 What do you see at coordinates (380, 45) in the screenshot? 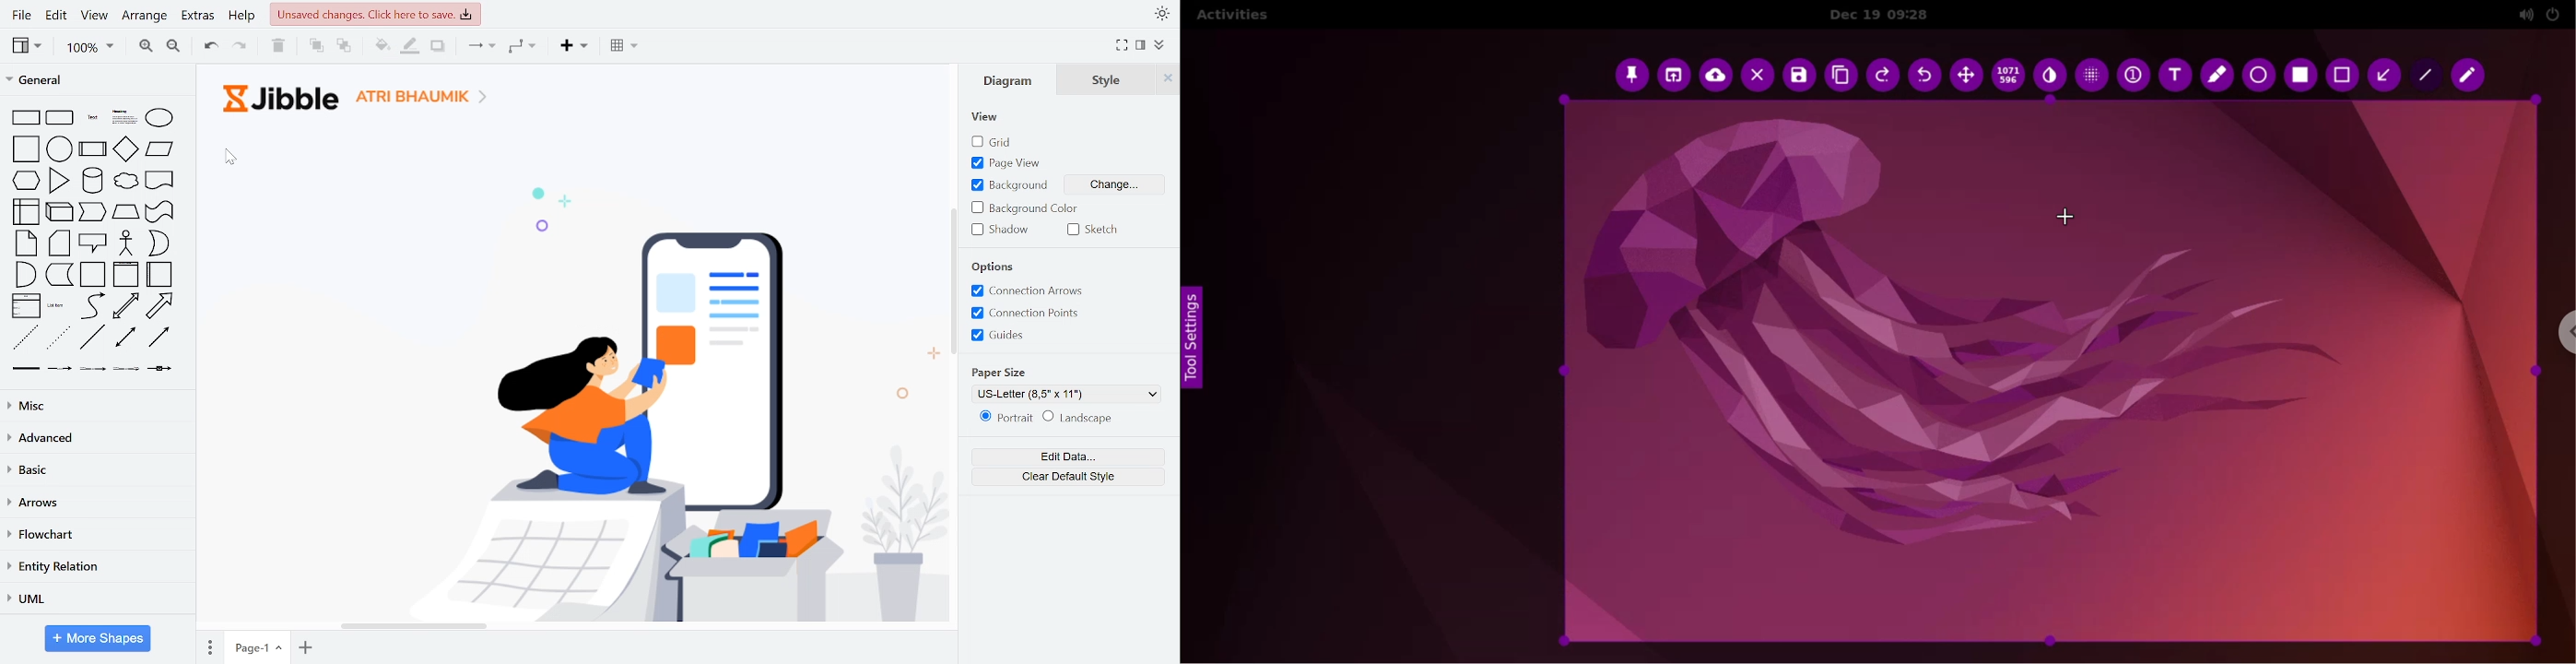
I see `fill color` at bounding box center [380, 45].